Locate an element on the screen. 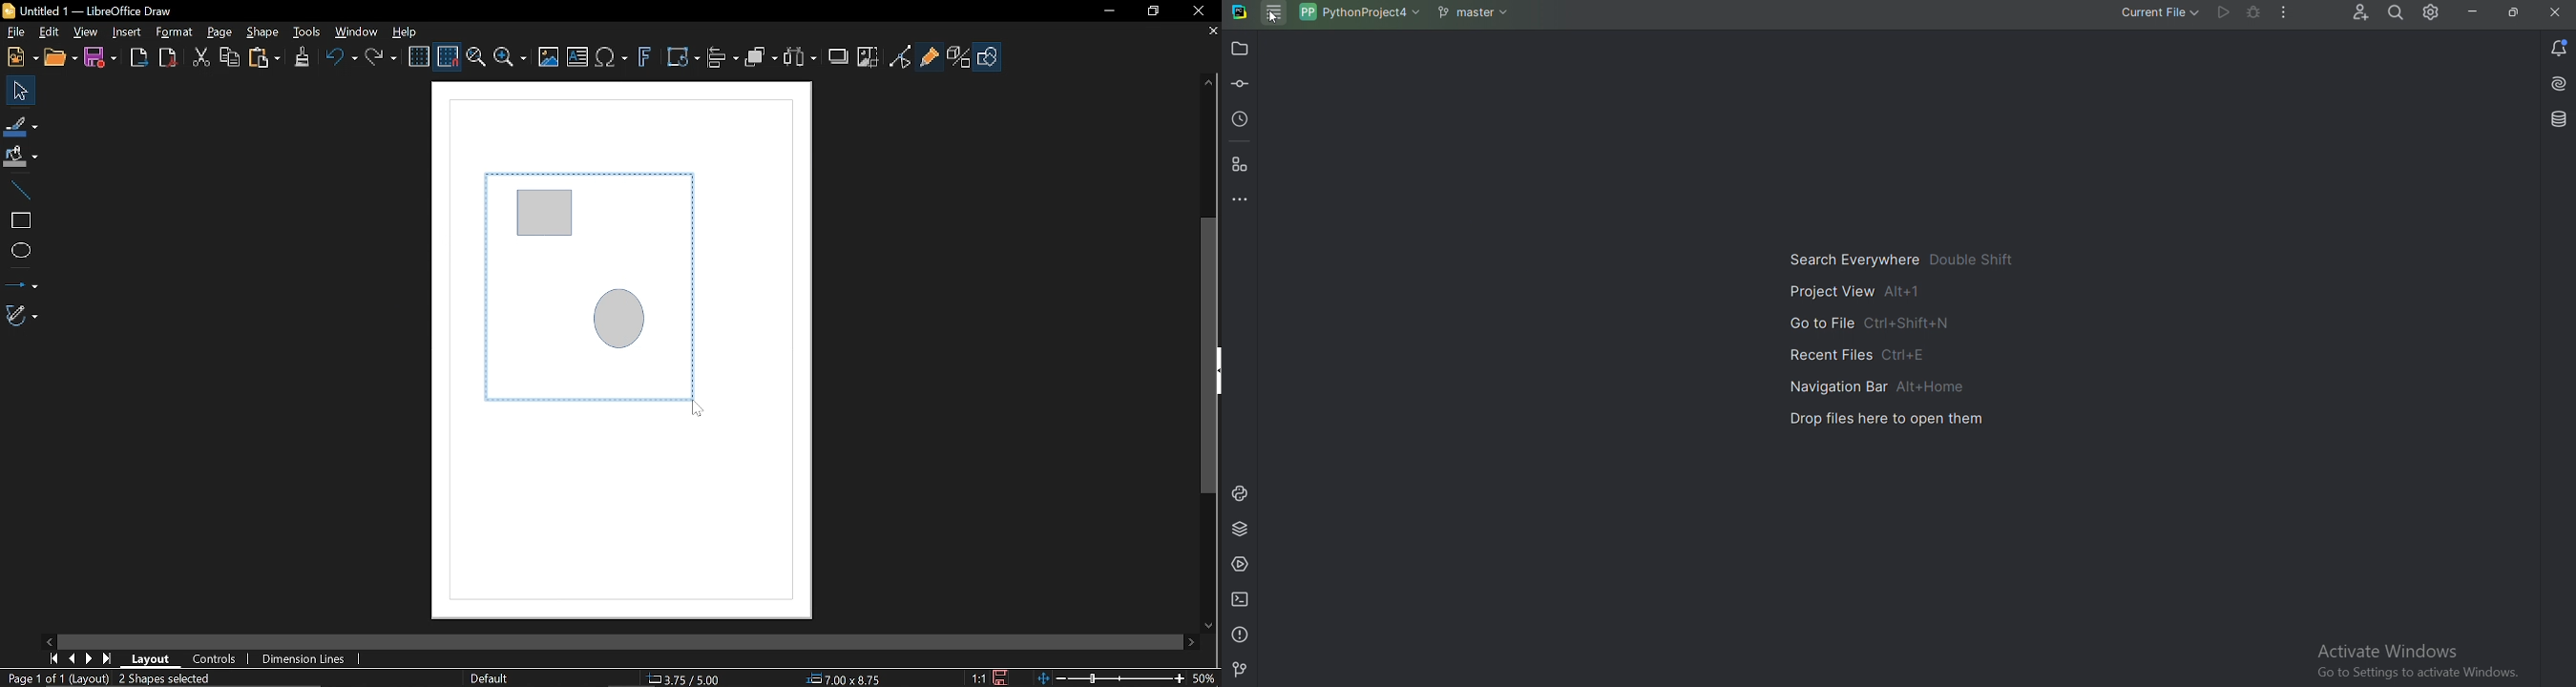 This screenshot has width=2576, height=700. Layout is located at coordinates (150, 658).